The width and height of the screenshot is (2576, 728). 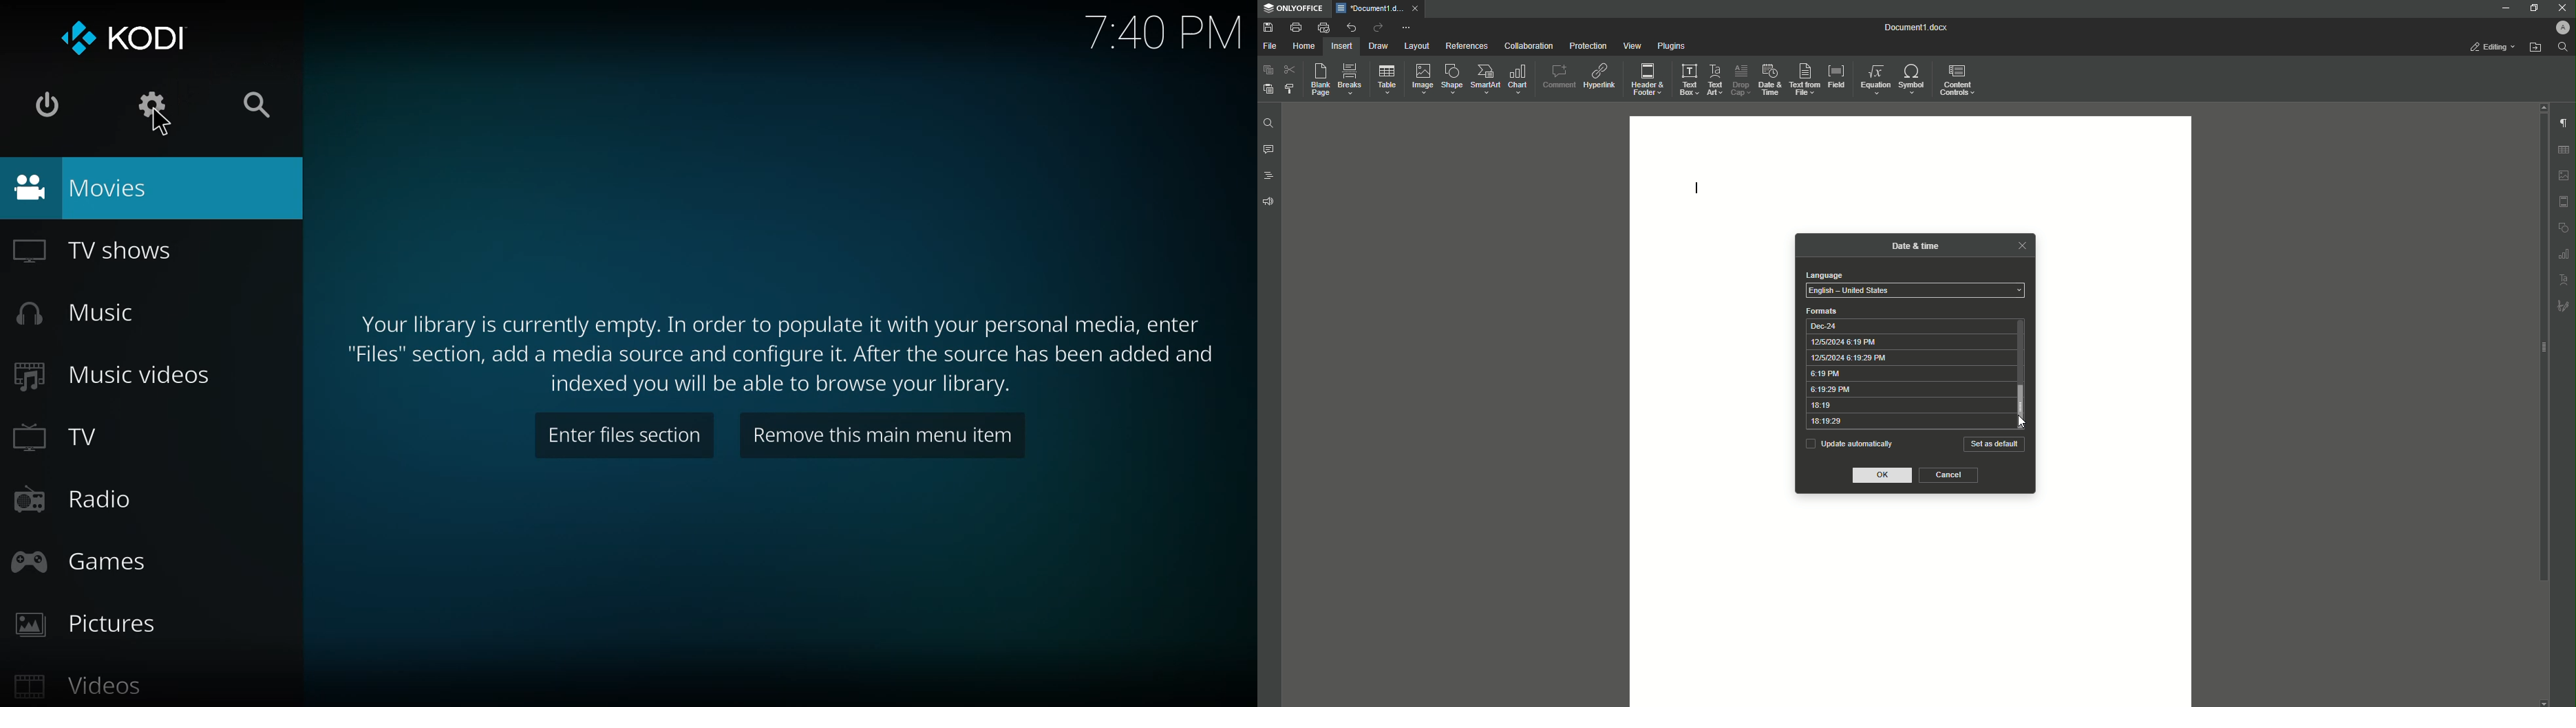 What do you see at coordinates (1628, 45) in the screenshot?
I see `View` at bounding box center [1628, 45].